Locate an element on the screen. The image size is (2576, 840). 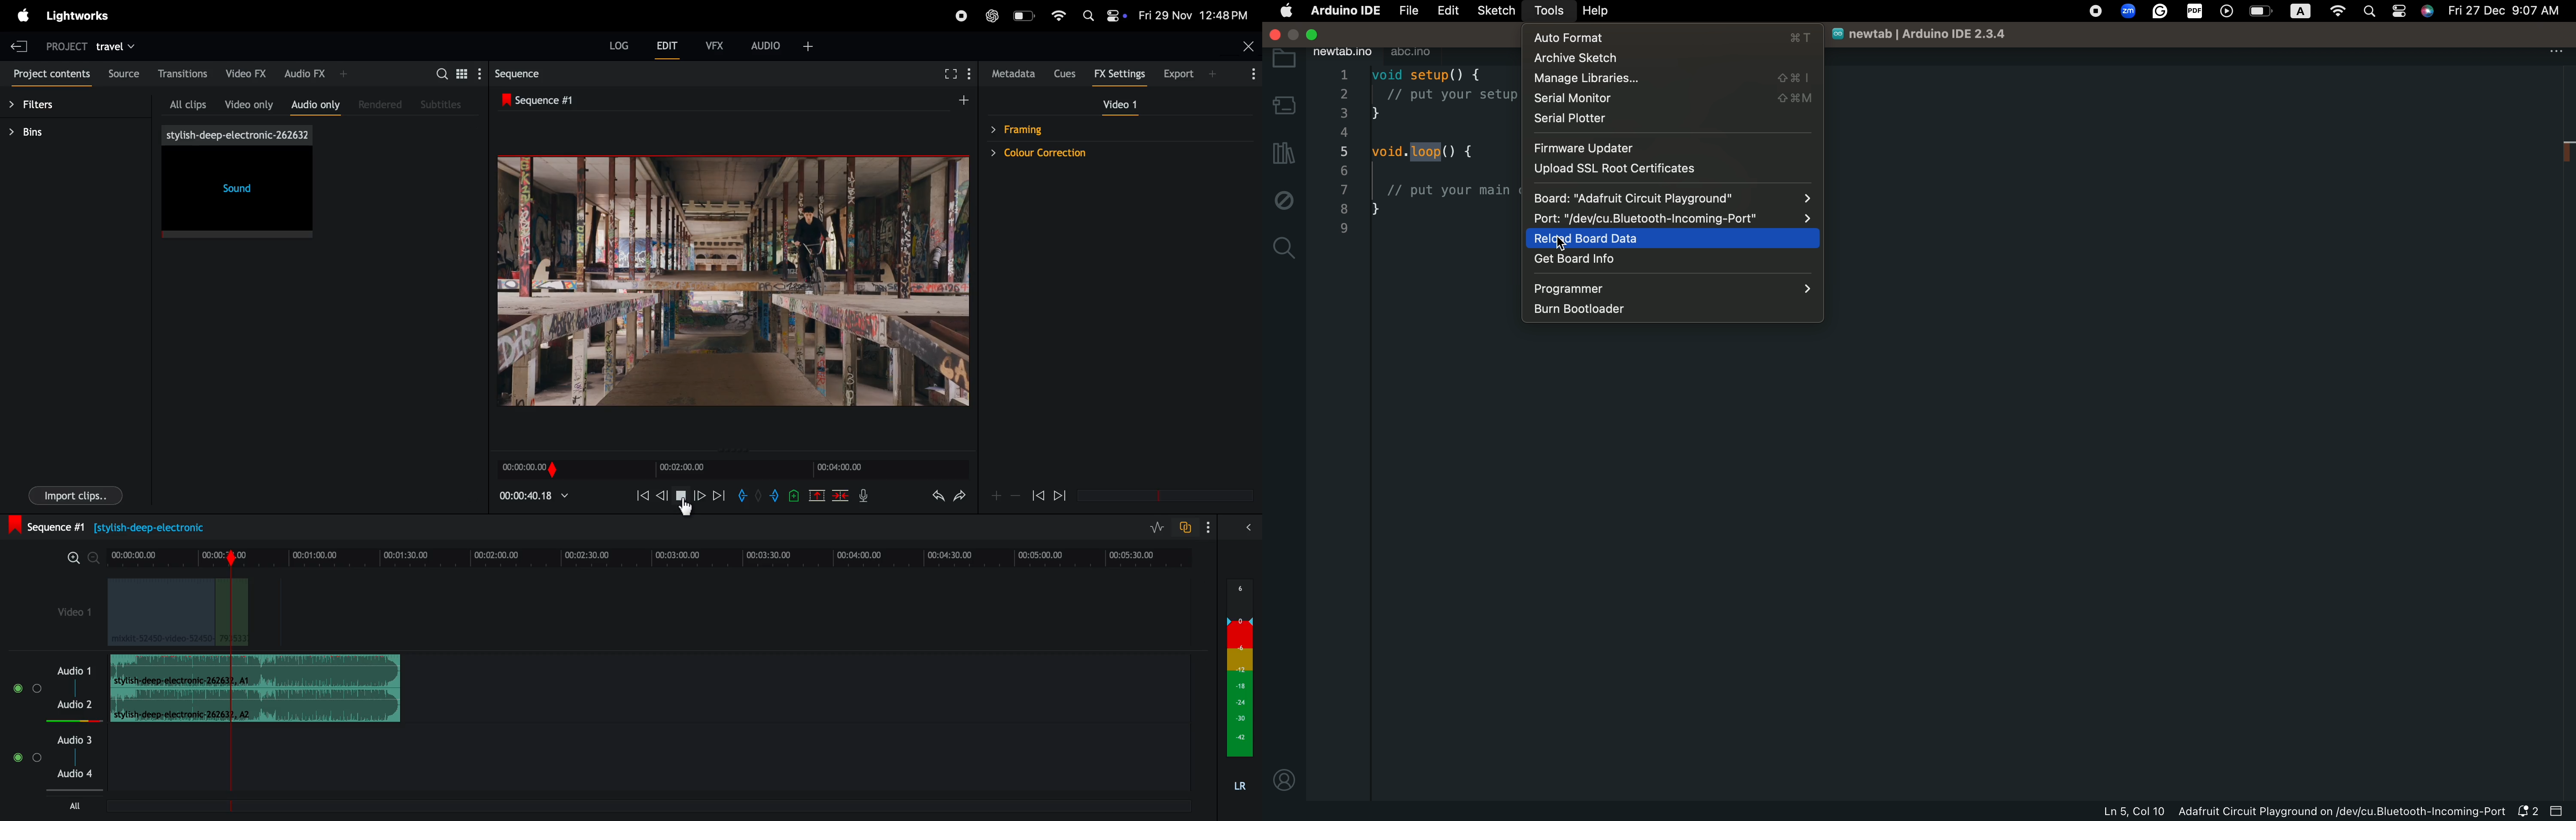
undo is located at coordinates (931, 497).